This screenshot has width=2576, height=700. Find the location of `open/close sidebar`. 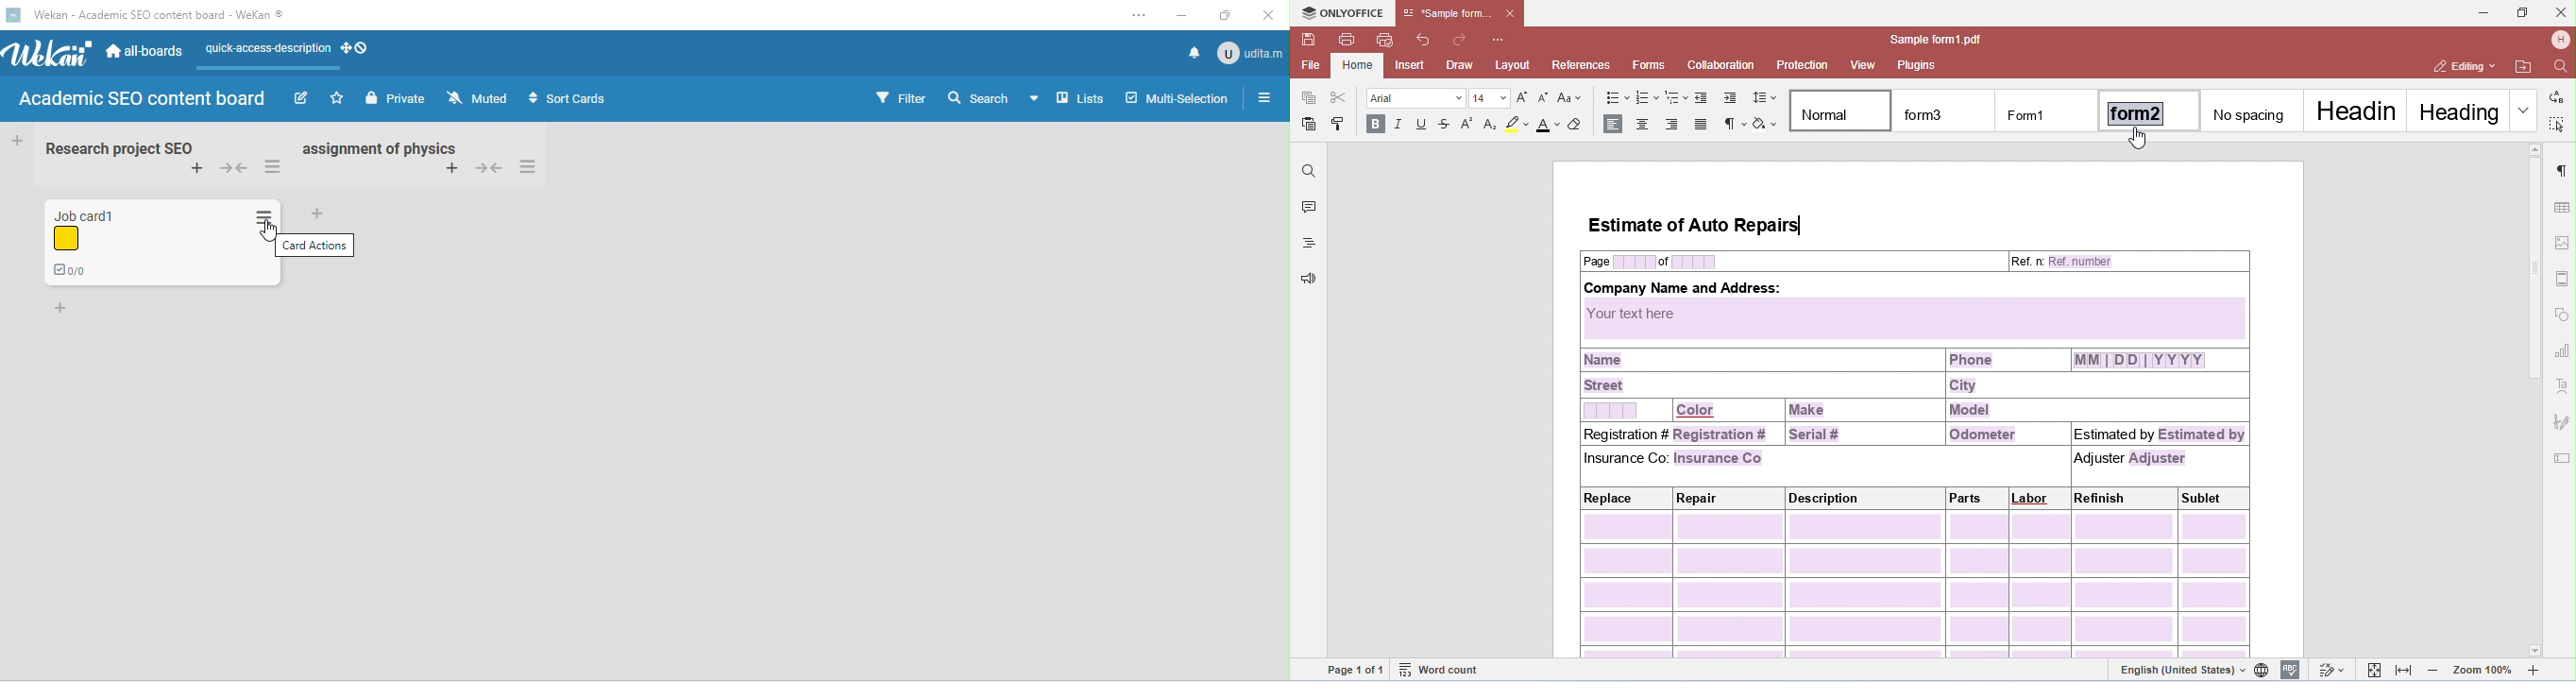

open/close sidebar is located at coordinates (1266, 97).